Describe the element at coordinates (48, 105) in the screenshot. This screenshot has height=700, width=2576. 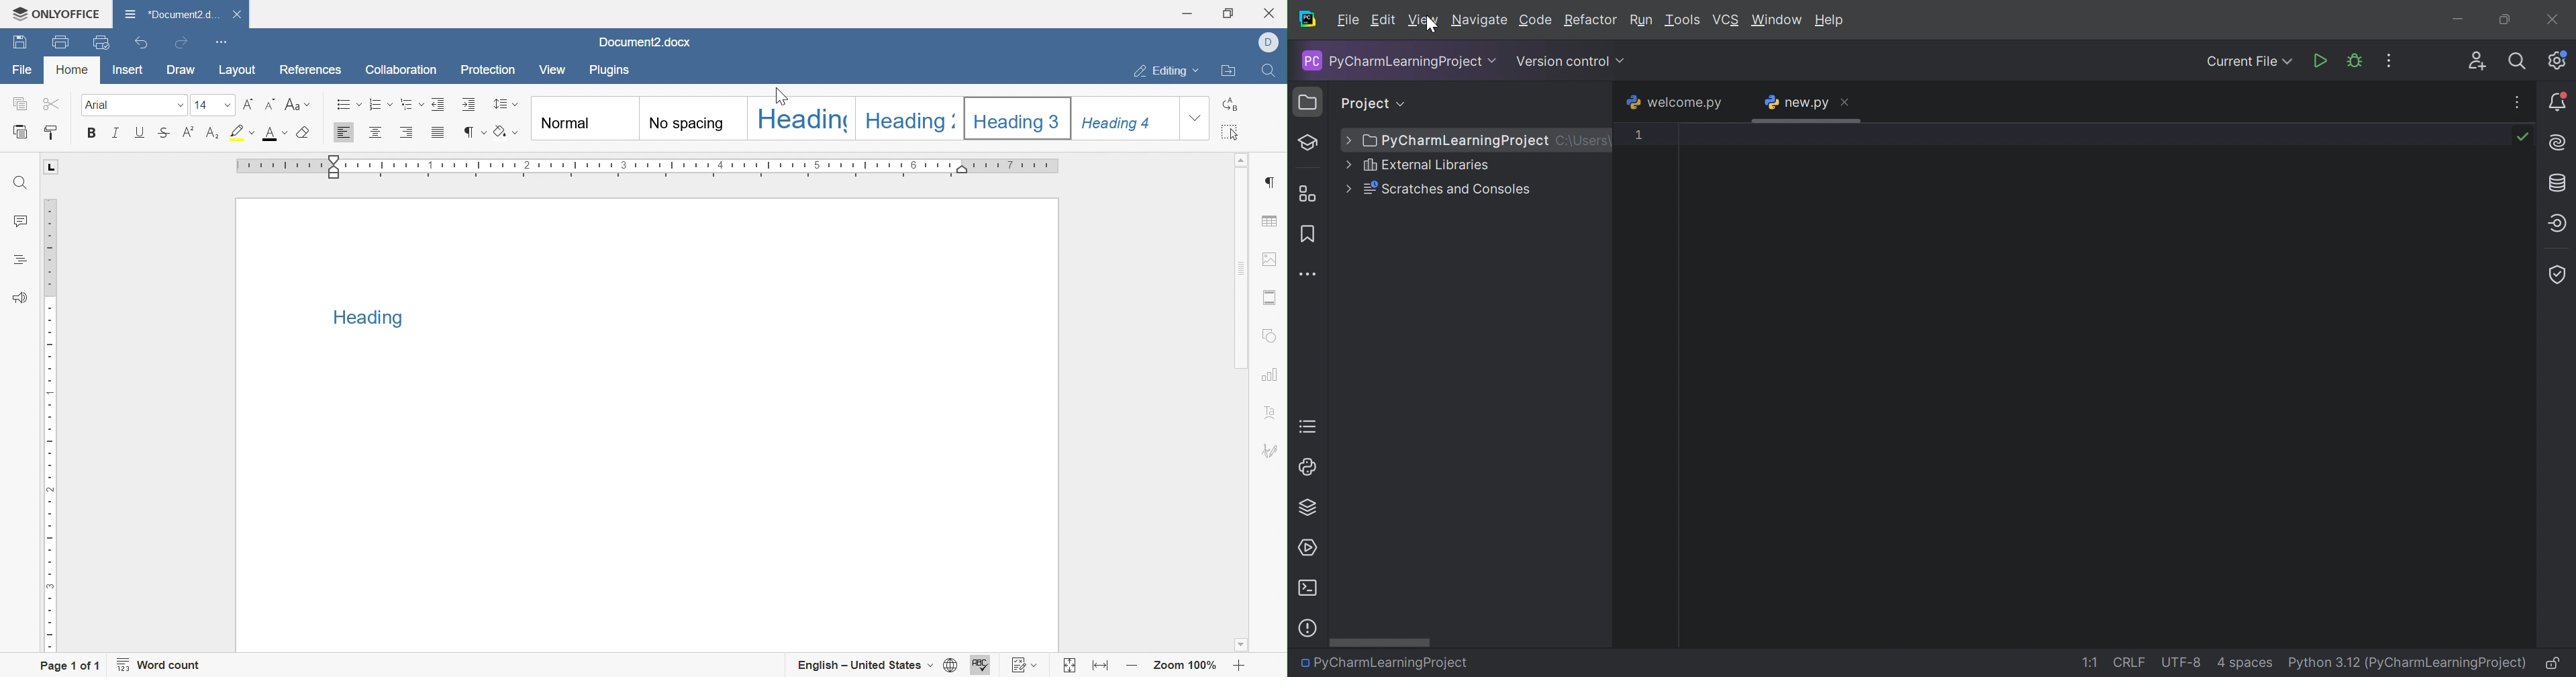
I see `Cut` at that location.